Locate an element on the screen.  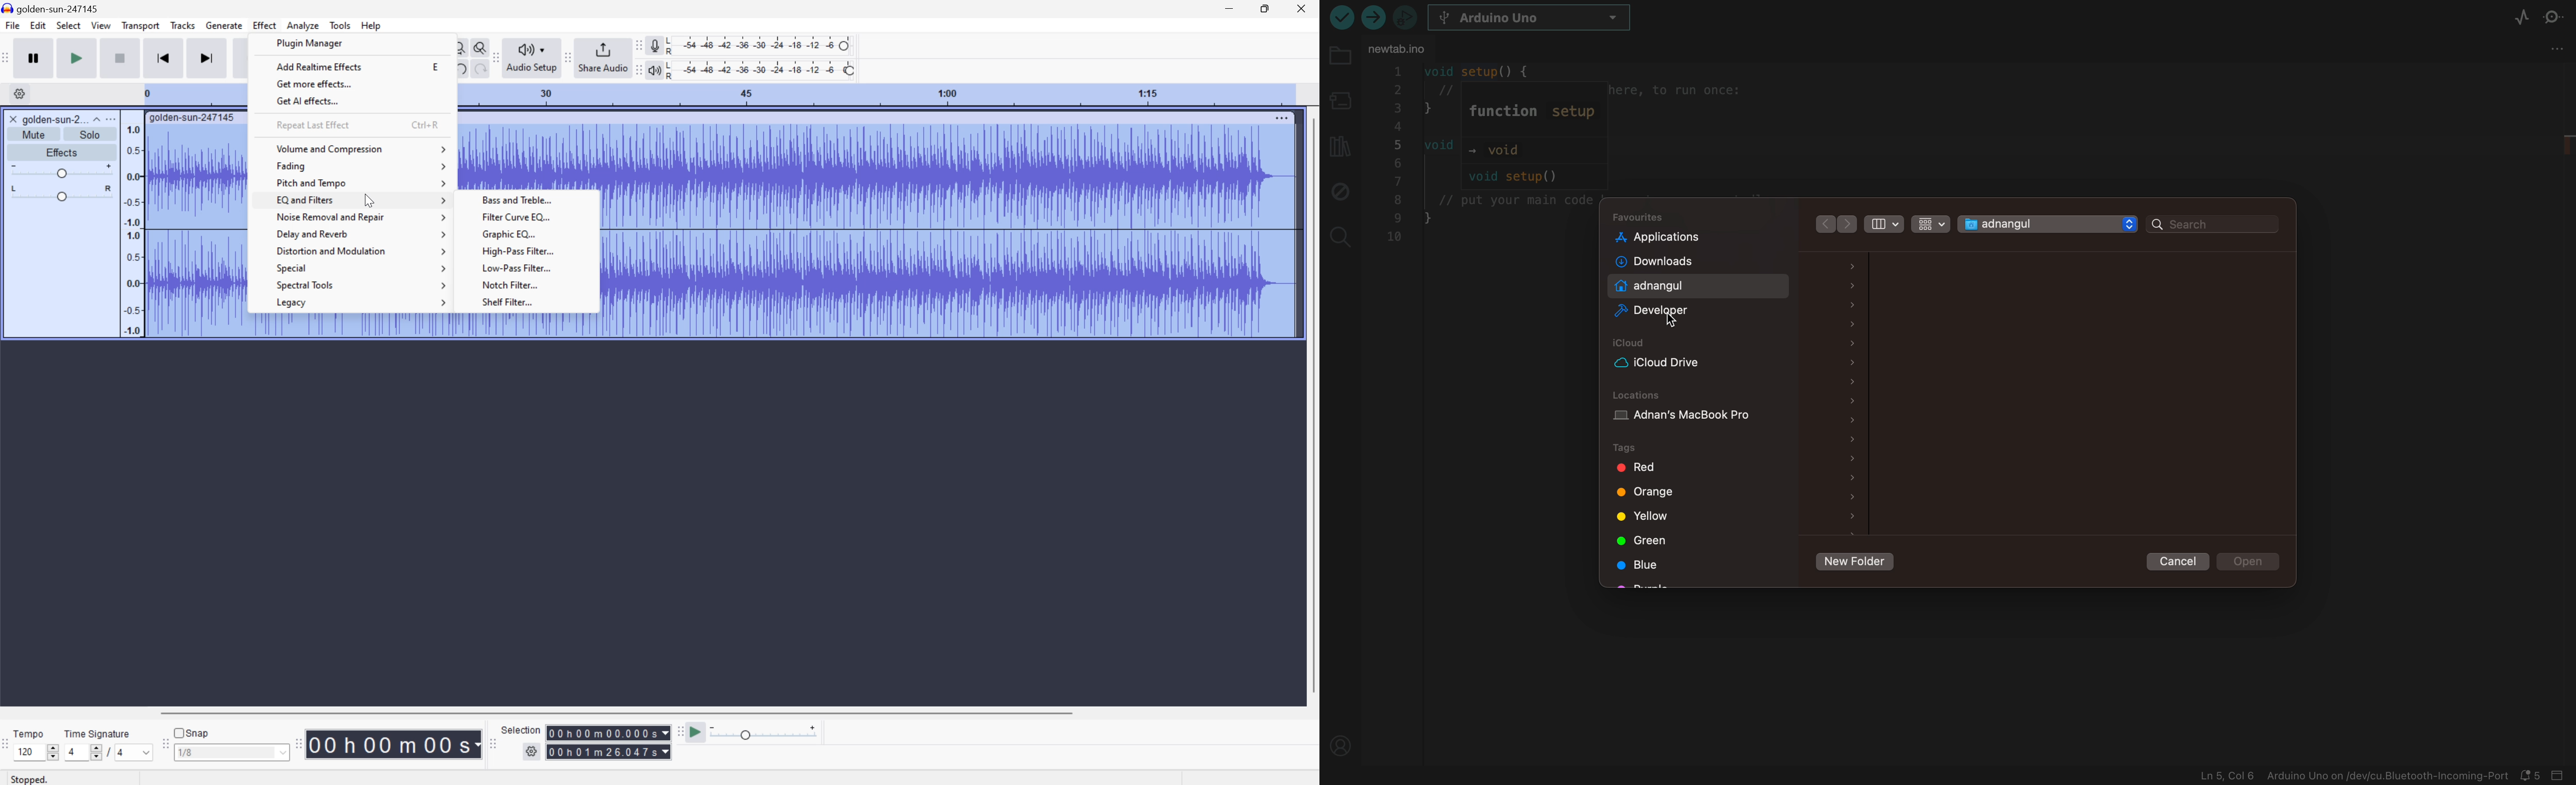
View is located at coordinates (102, 25).